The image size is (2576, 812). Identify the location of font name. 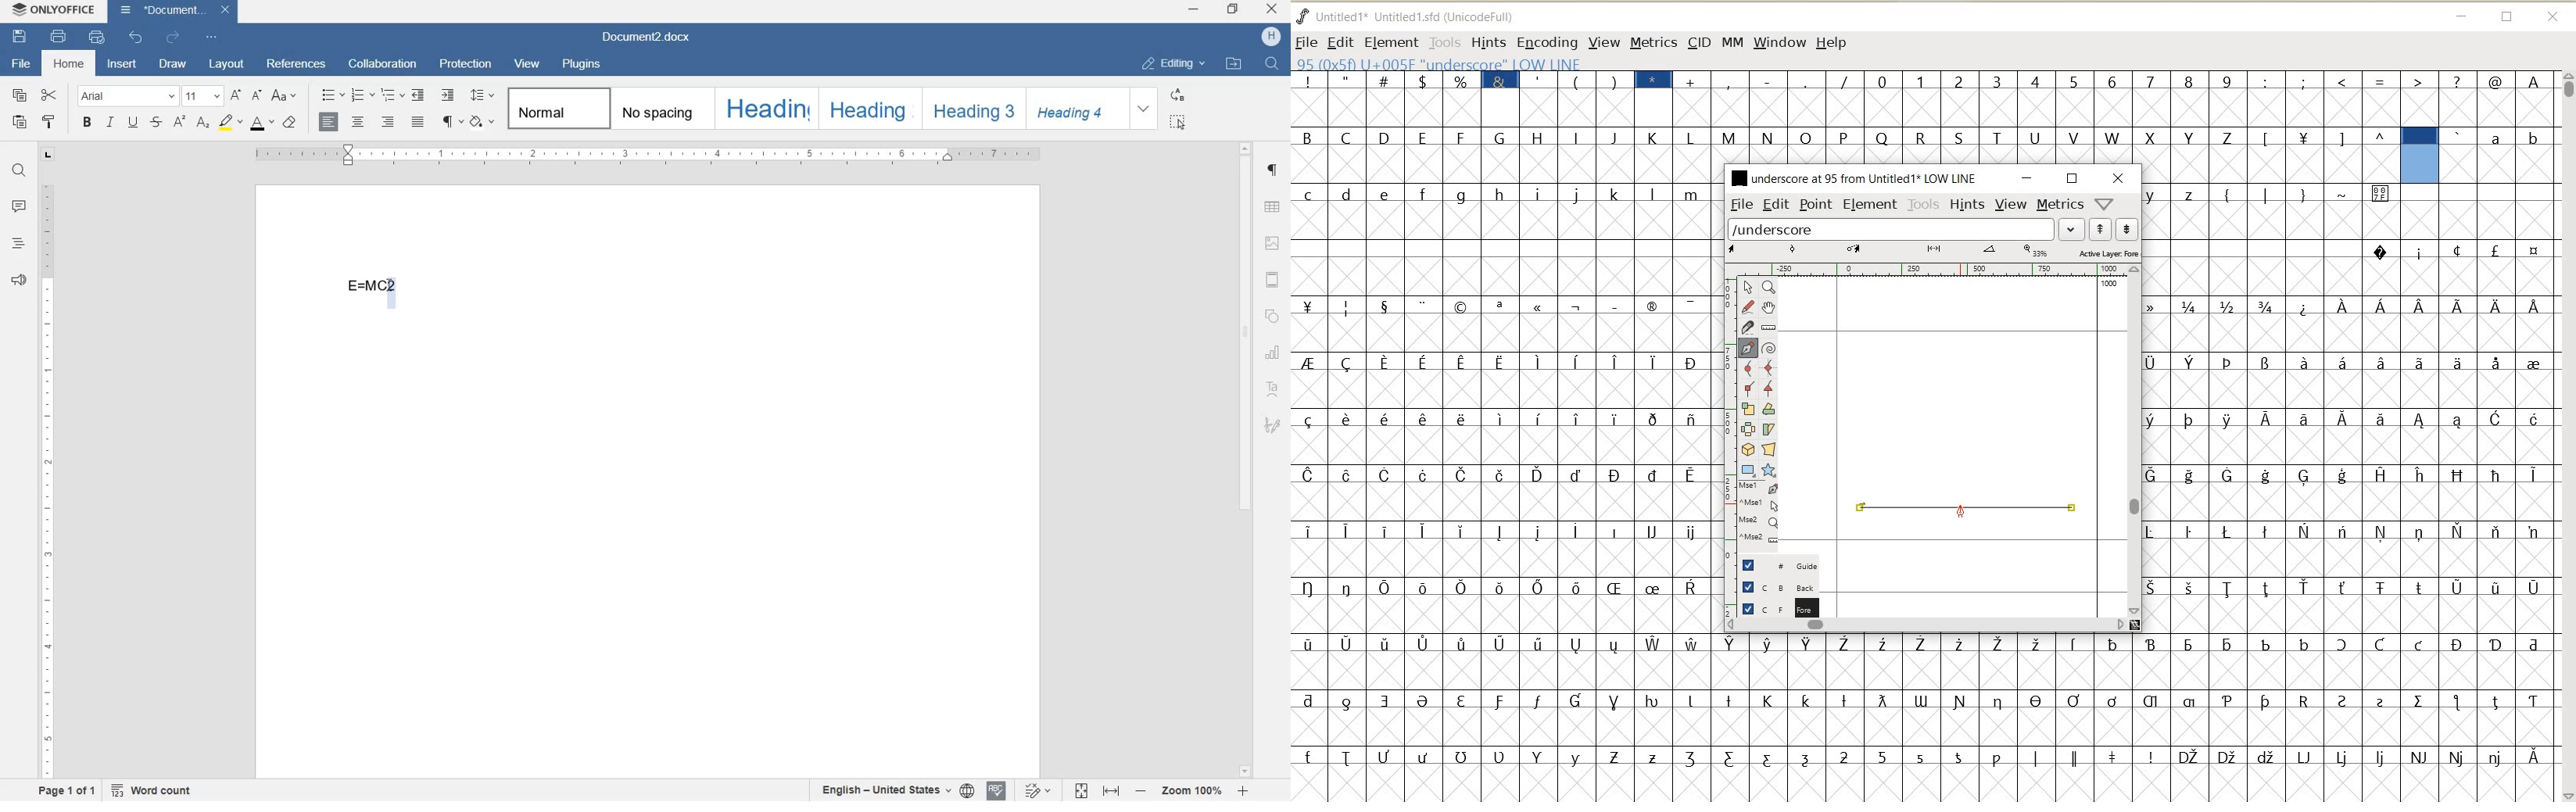
(128, 97).